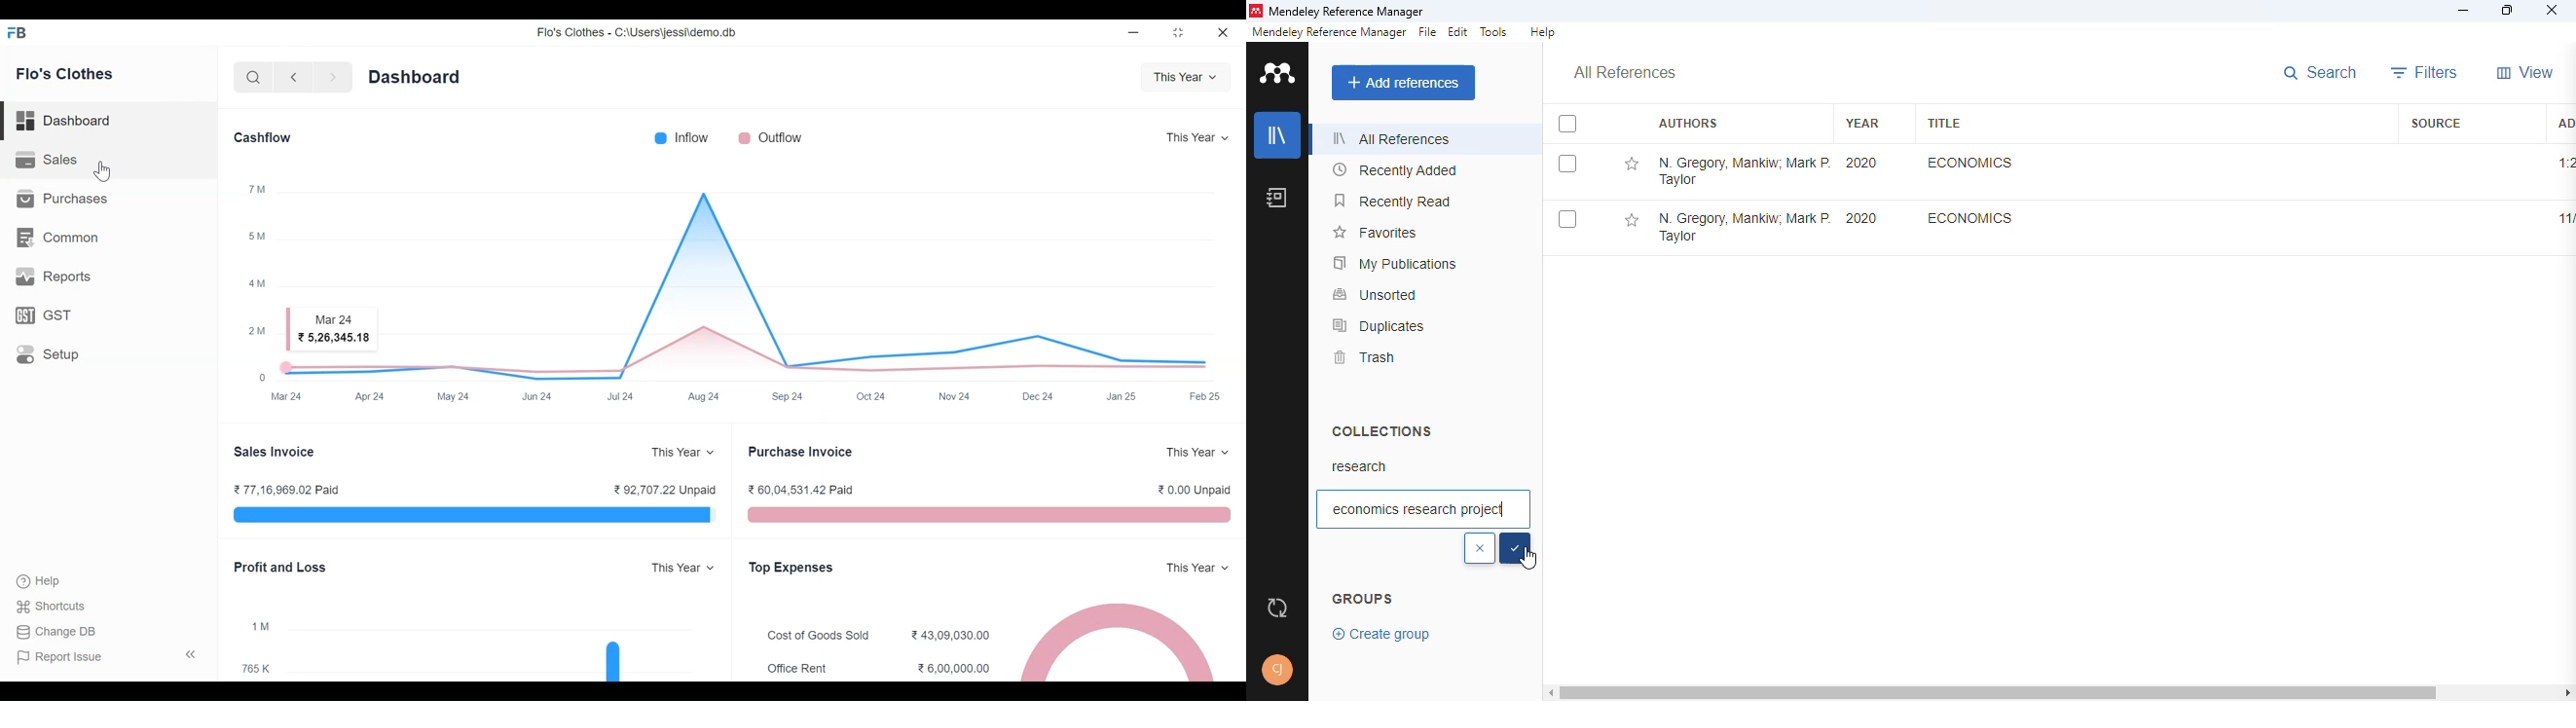  I want to click on minimize, so click(2465, 11).